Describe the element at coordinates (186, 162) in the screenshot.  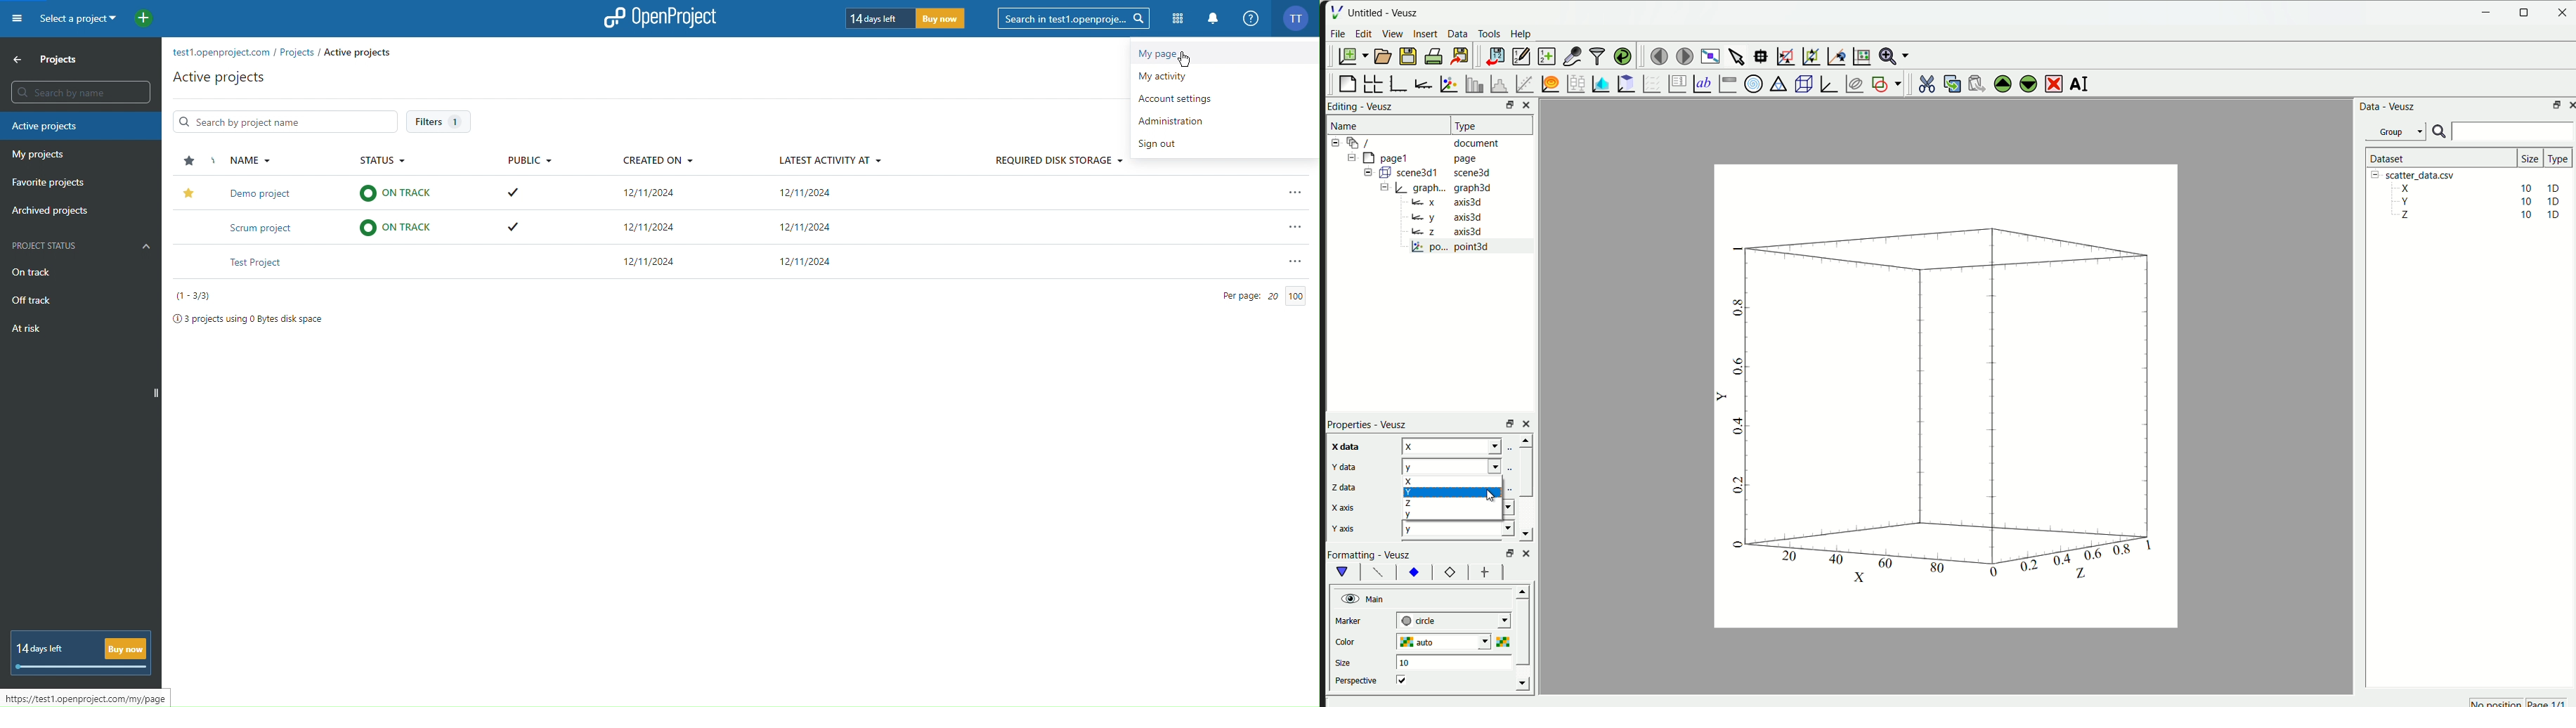
I see `Star` at that location.